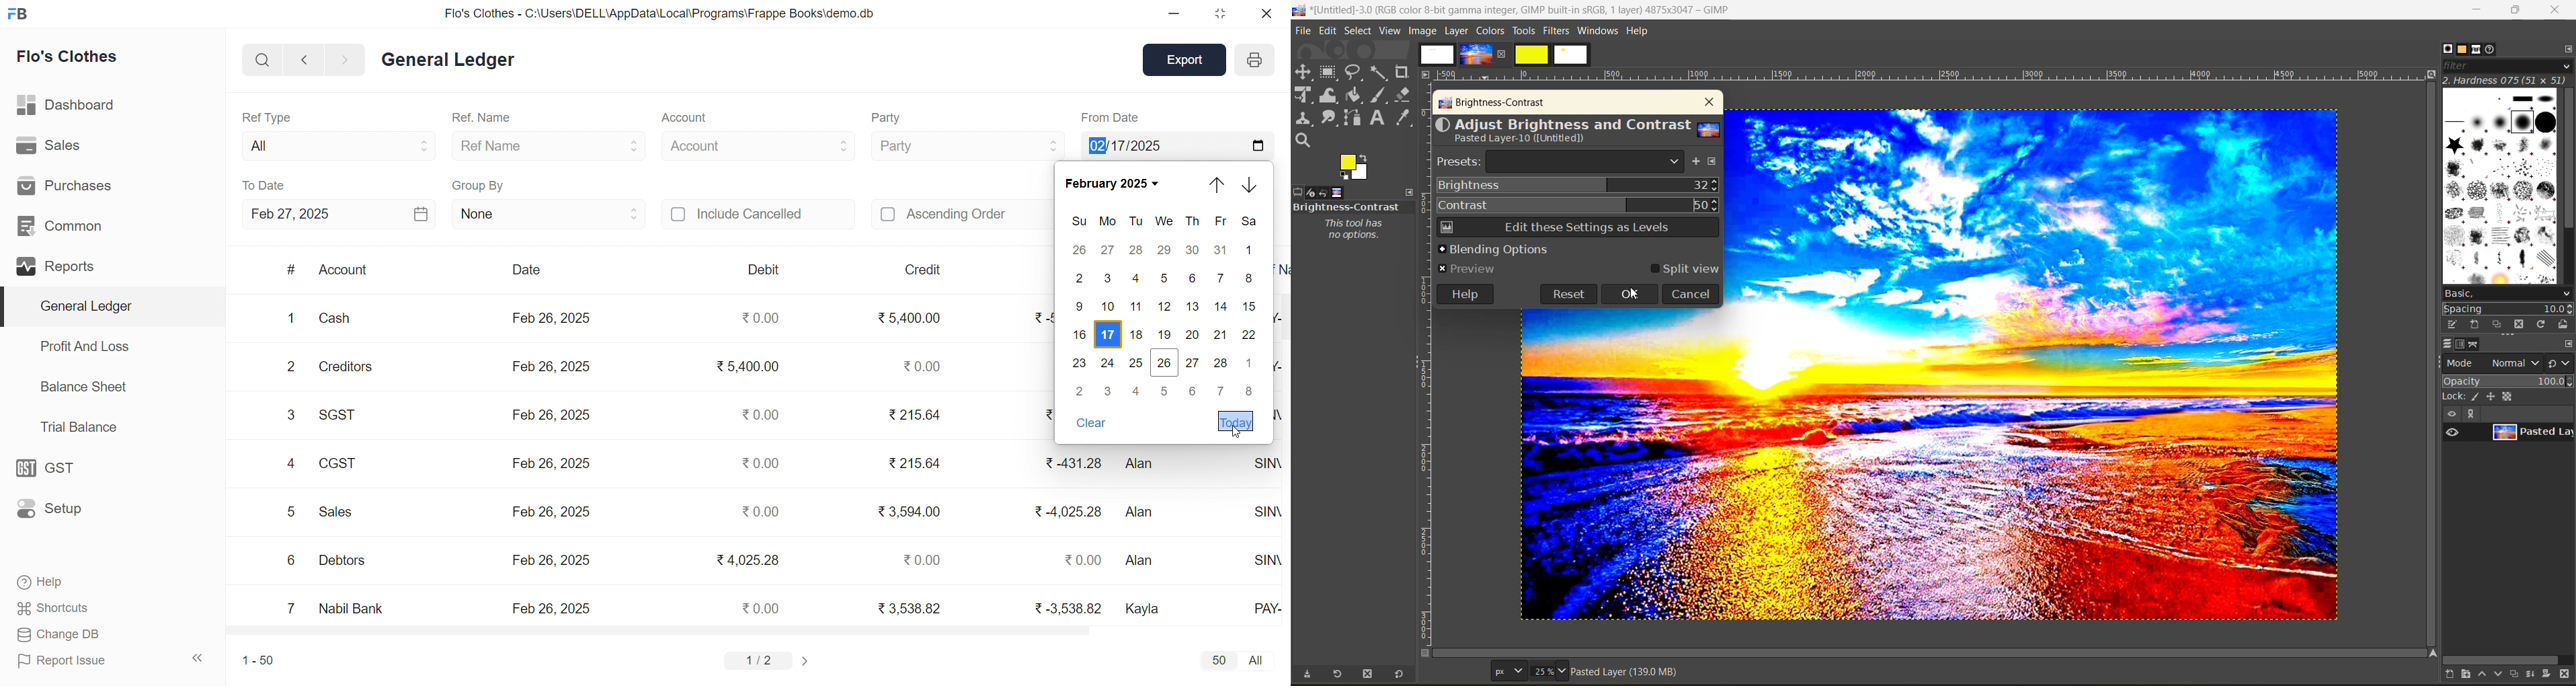  I want to click on PRINT, so click(1254, 62).